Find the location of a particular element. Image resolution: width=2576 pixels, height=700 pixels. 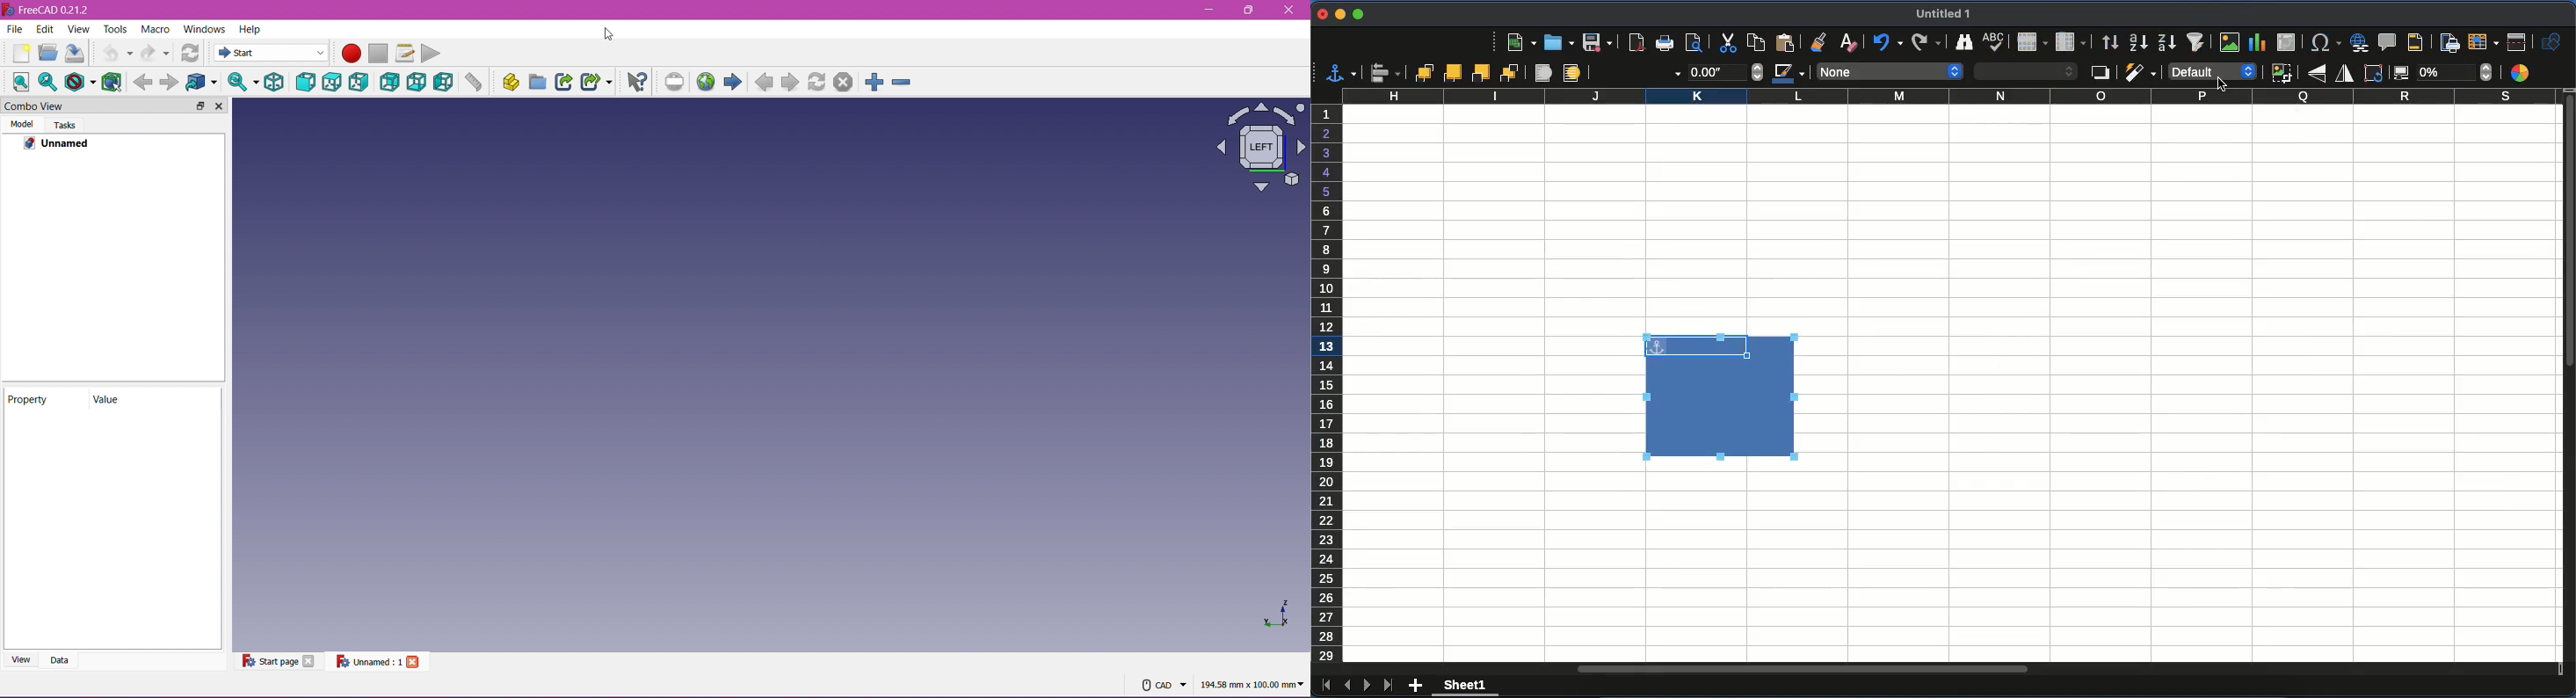

column is located at coordinates (1948, 97).